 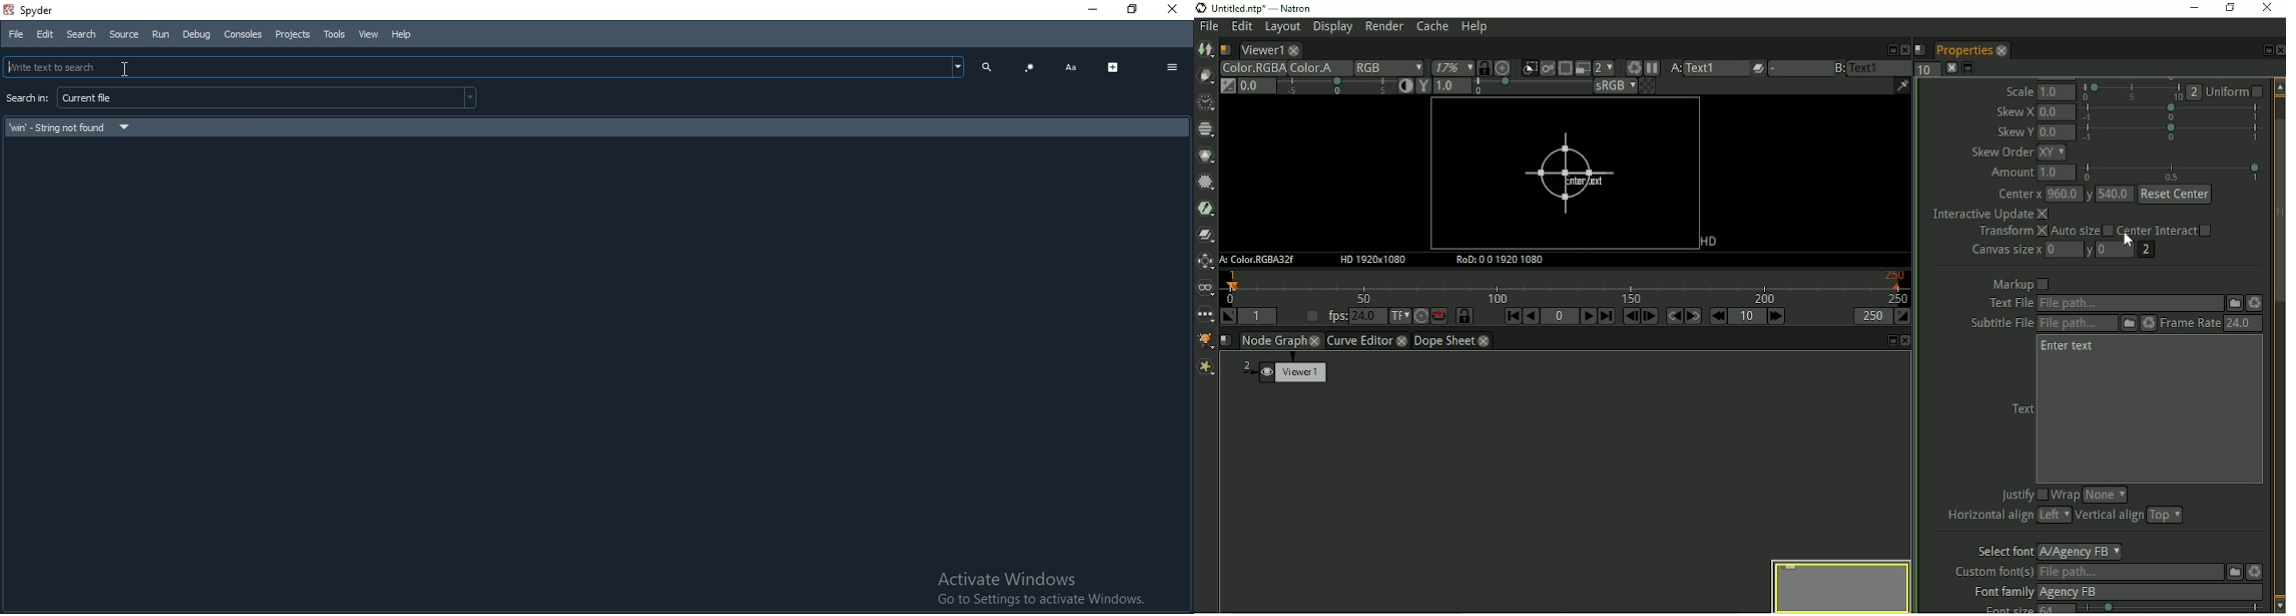 What do you see at coordinates (194, 34) in the screenshot?
I see `Debug` at bounding box center [194, 34].